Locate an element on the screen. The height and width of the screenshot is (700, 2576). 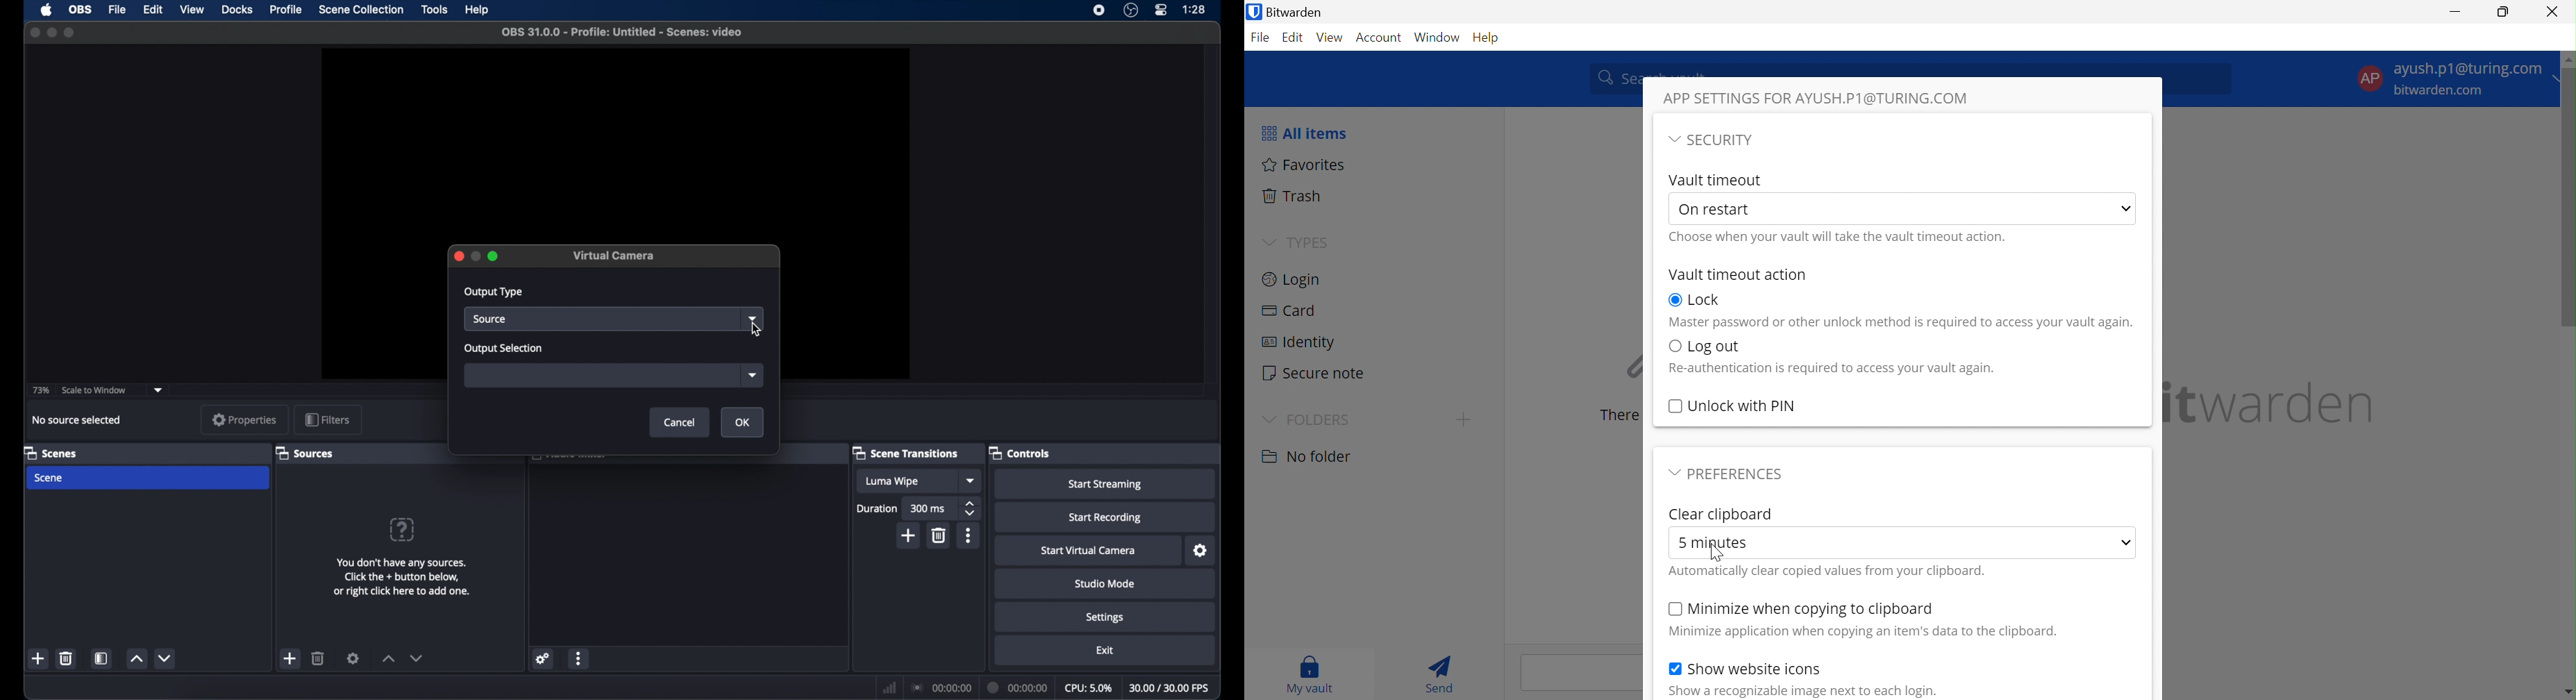
Input box is located at coordinates (603, 376).